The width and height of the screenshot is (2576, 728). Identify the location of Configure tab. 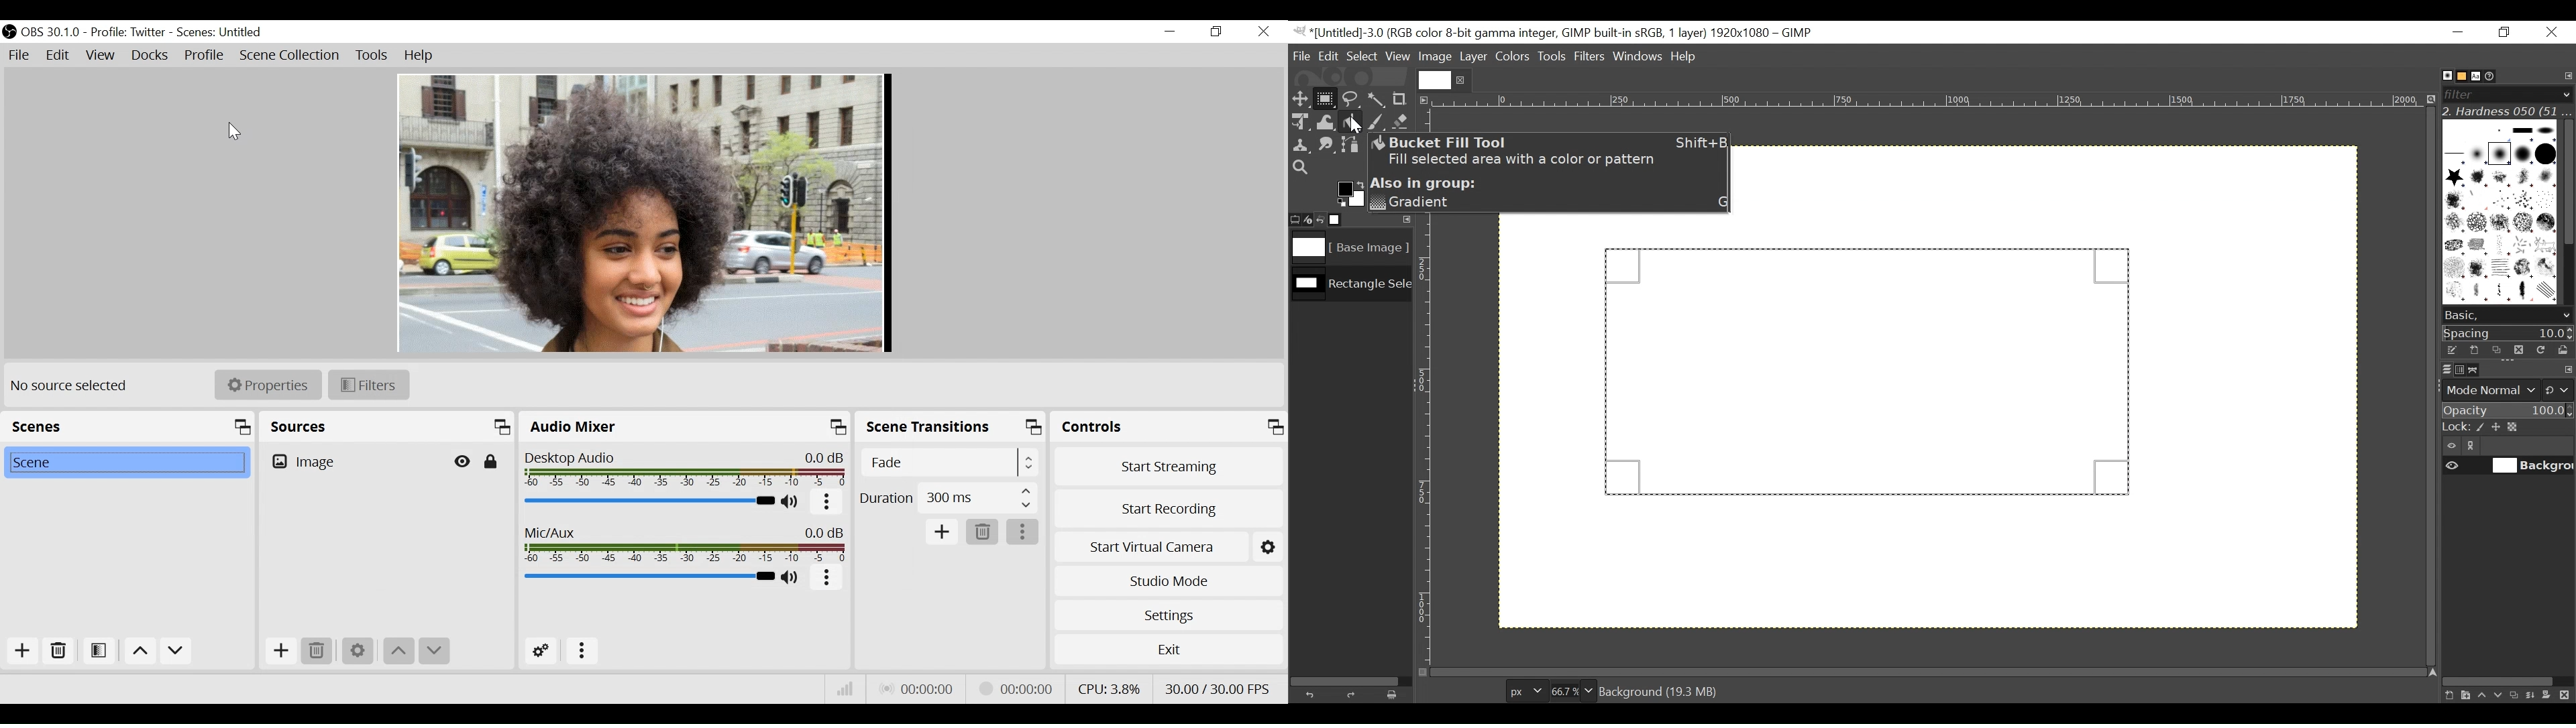
(2567, 76).